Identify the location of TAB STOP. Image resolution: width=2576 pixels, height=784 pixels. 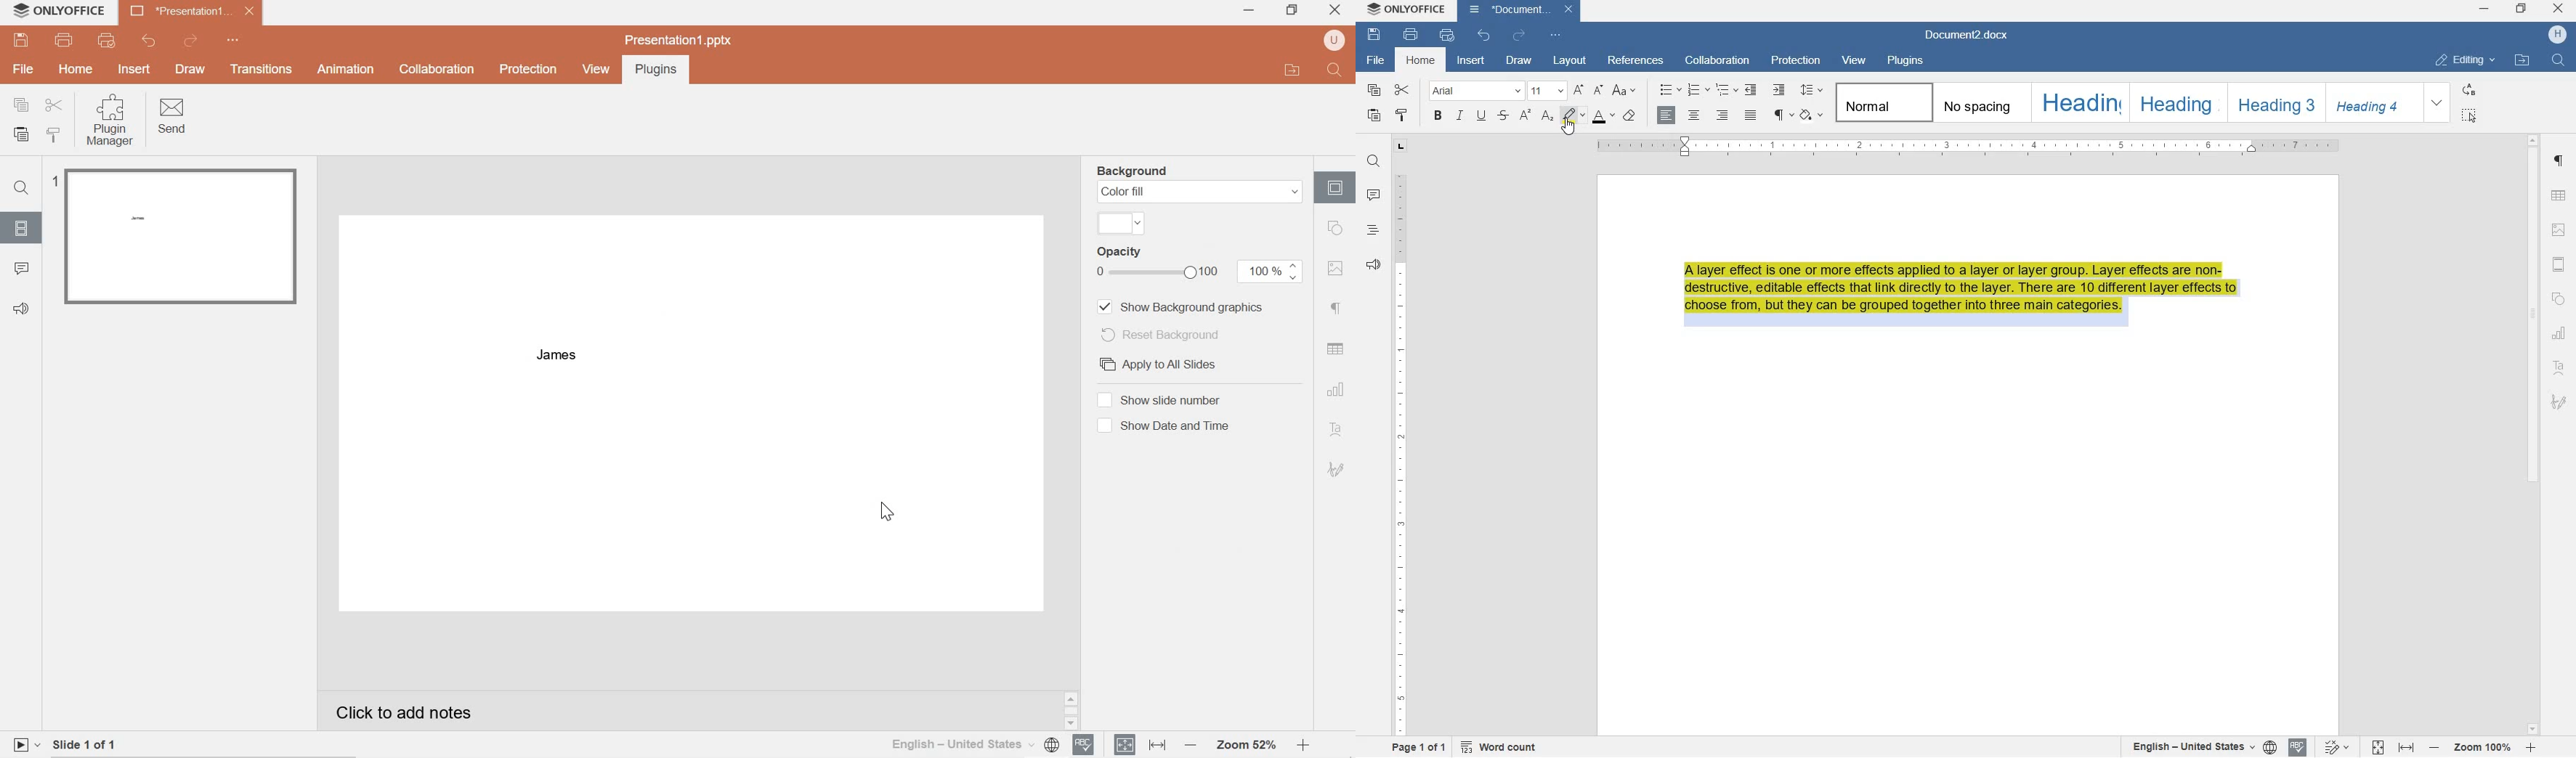
(1399, 147).